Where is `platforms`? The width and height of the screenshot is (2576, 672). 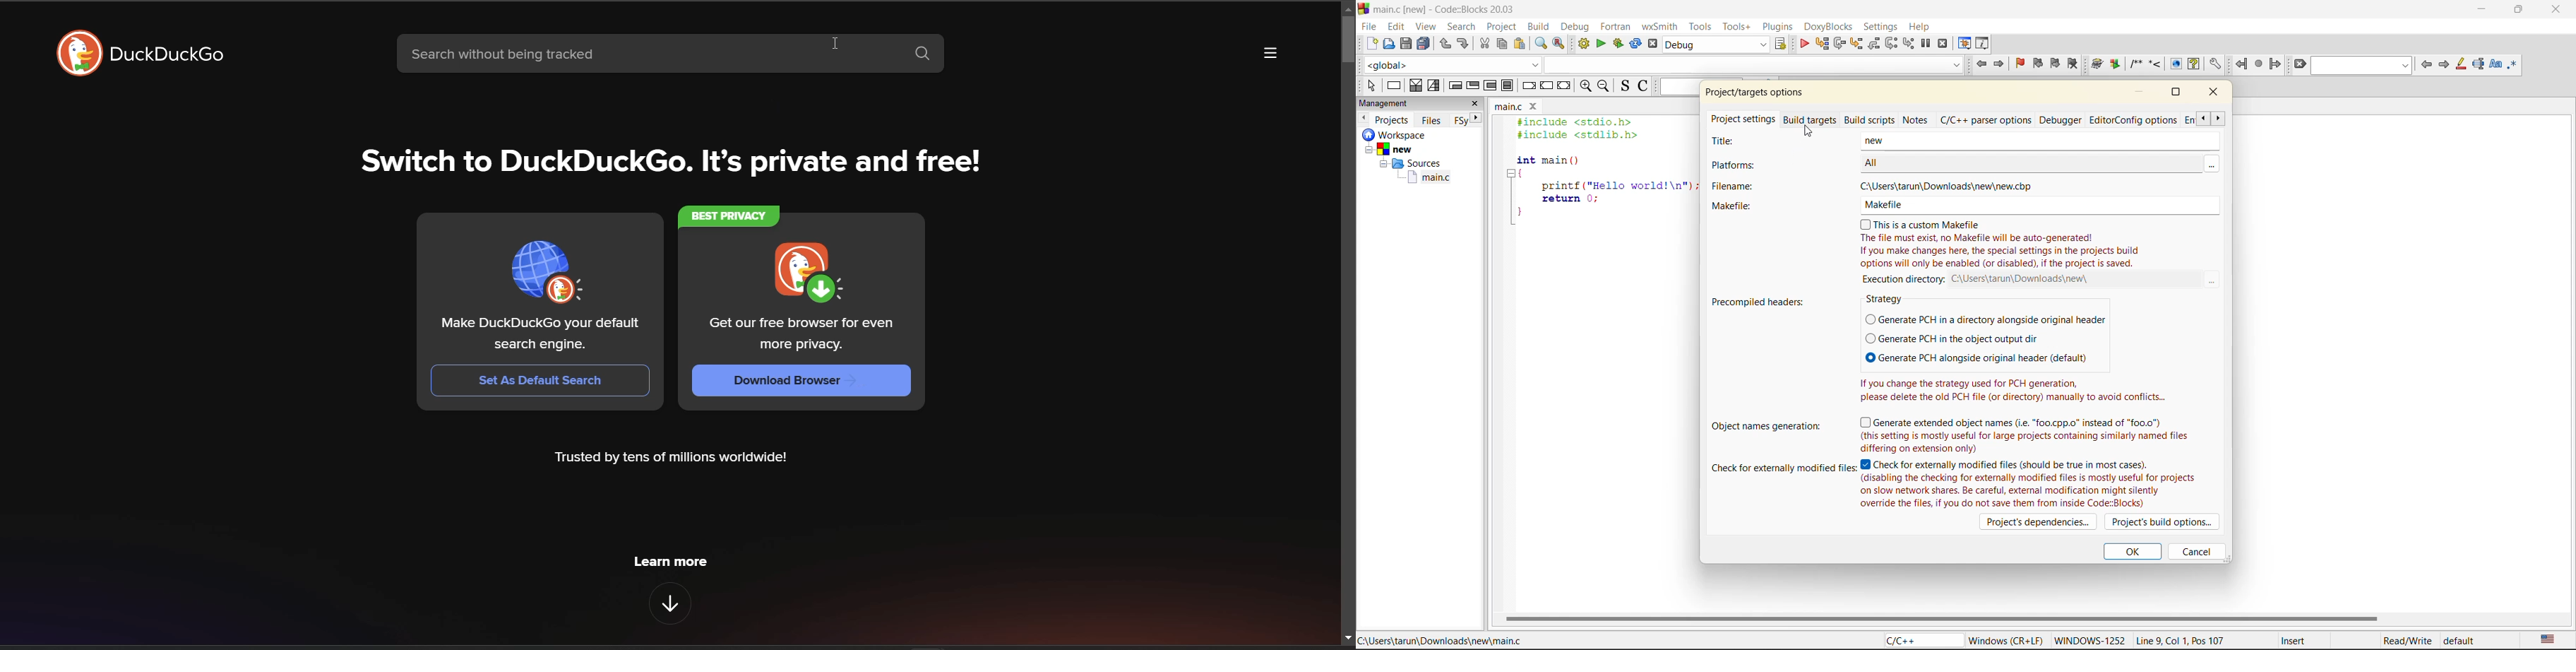 platforms is located at coordinates (1749, 163).